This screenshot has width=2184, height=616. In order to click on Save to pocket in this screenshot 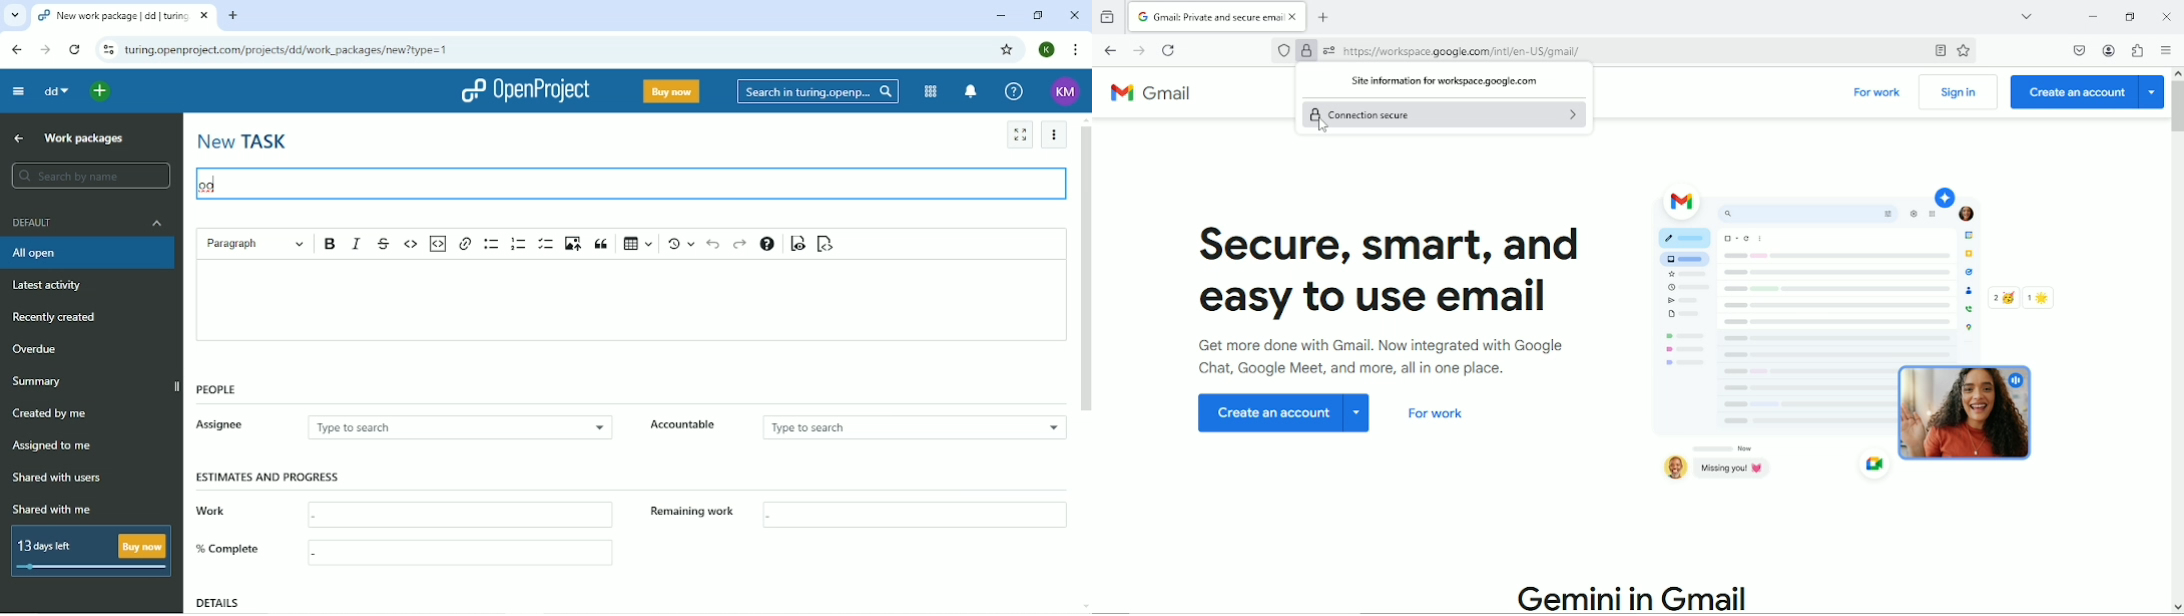, I will do `click(2078, 50)`.